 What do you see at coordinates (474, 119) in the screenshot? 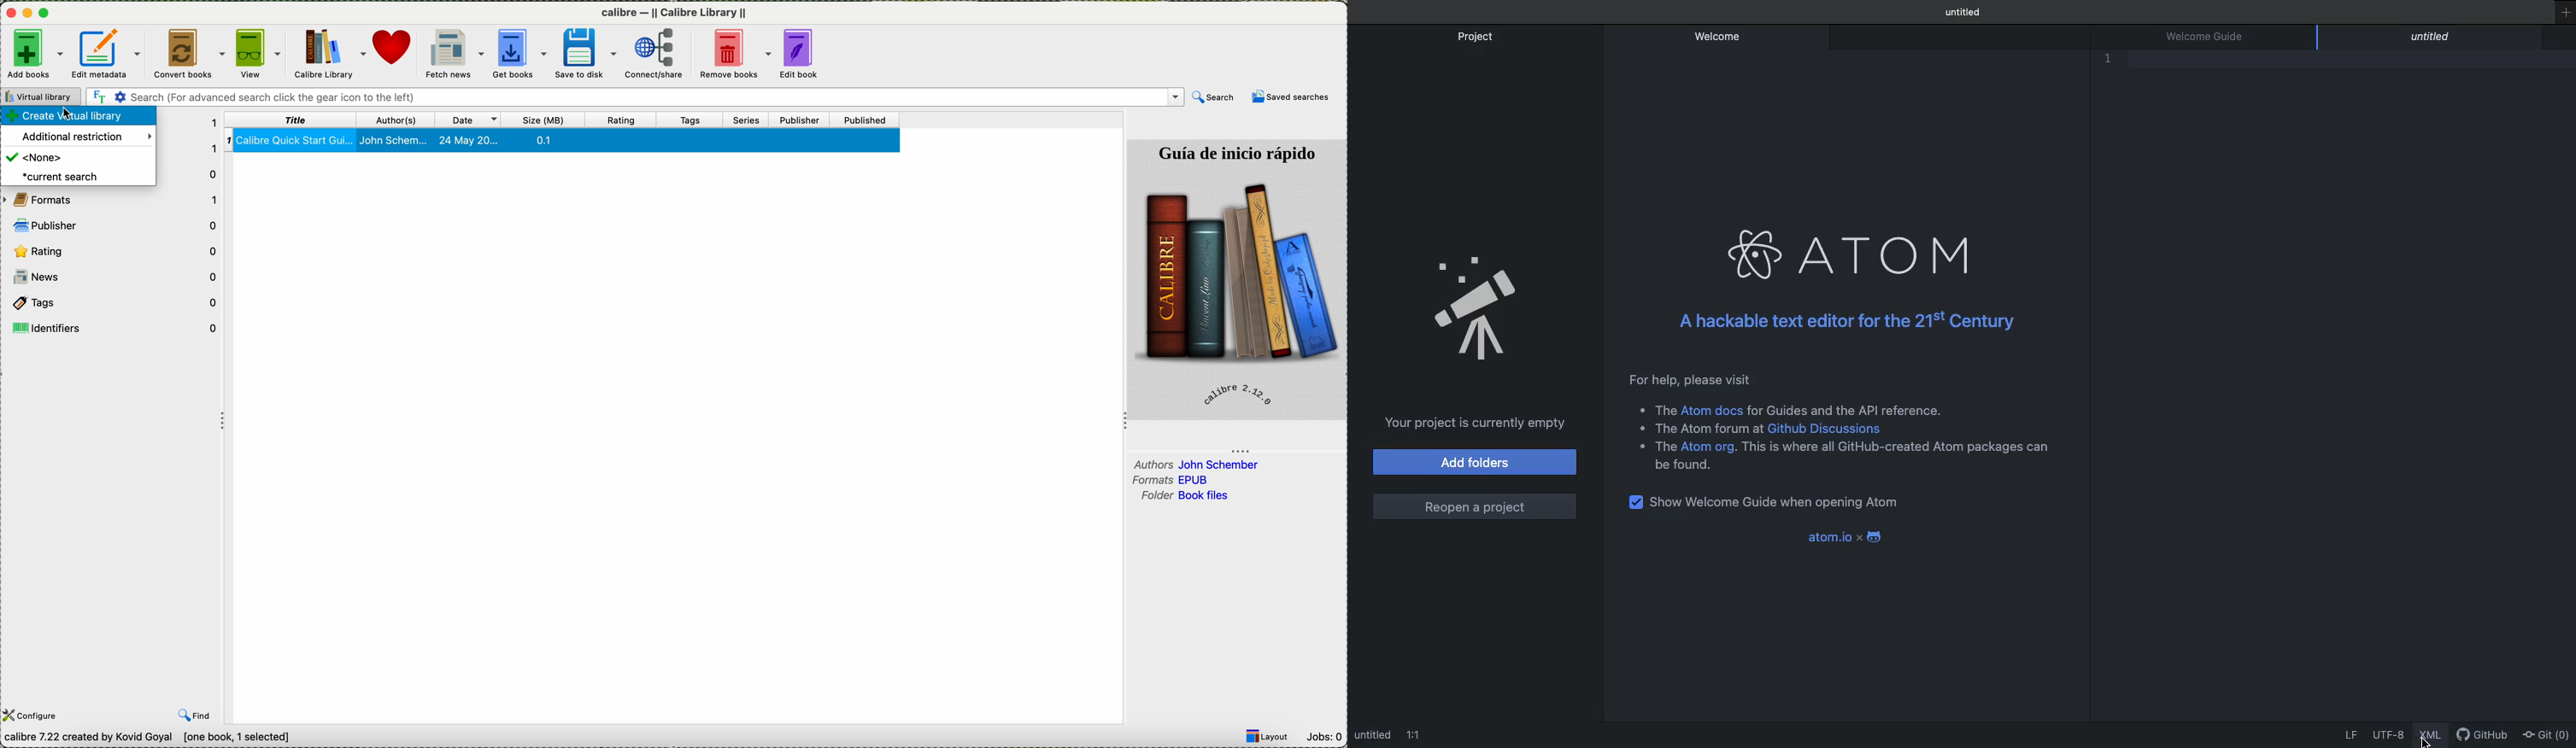
I see `date` at bounding box center [474, 119].